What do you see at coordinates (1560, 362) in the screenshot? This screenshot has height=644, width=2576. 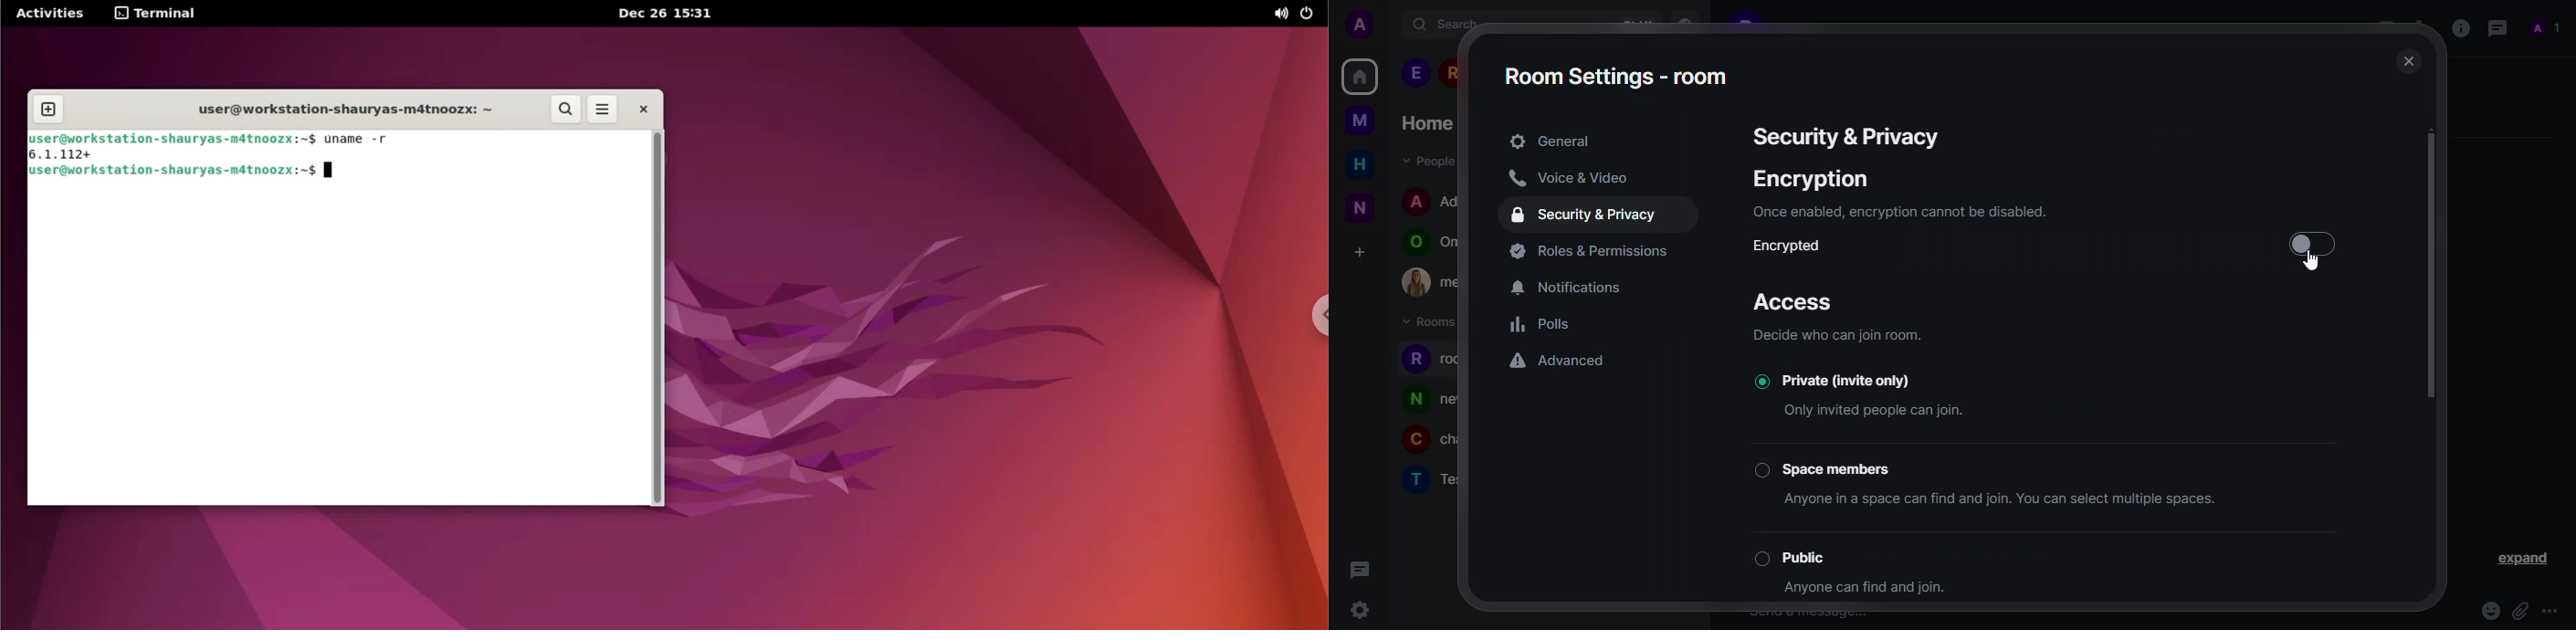 I see `advanced` at bounding box center [1560, 362].